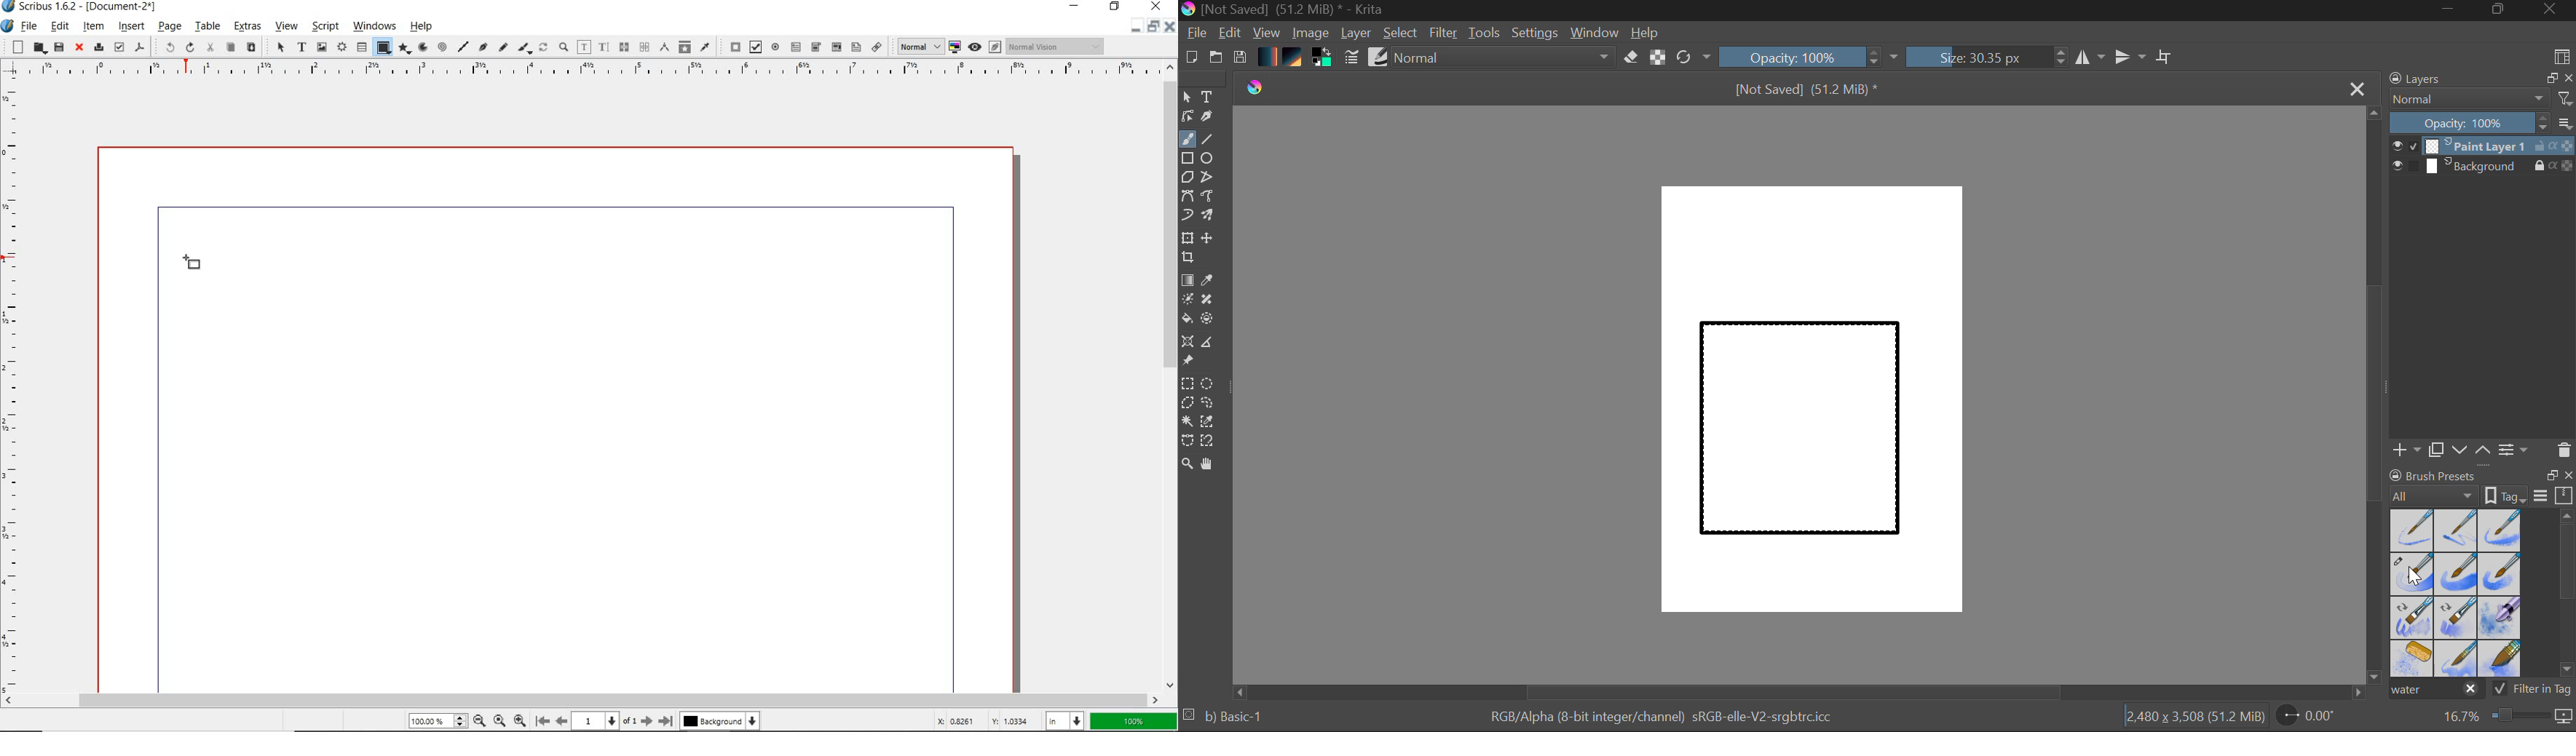  What do you see at coordinates (2500, 574) in the screenshot?
I see `Water C - Grunge` at bounding box center [2500, 574].